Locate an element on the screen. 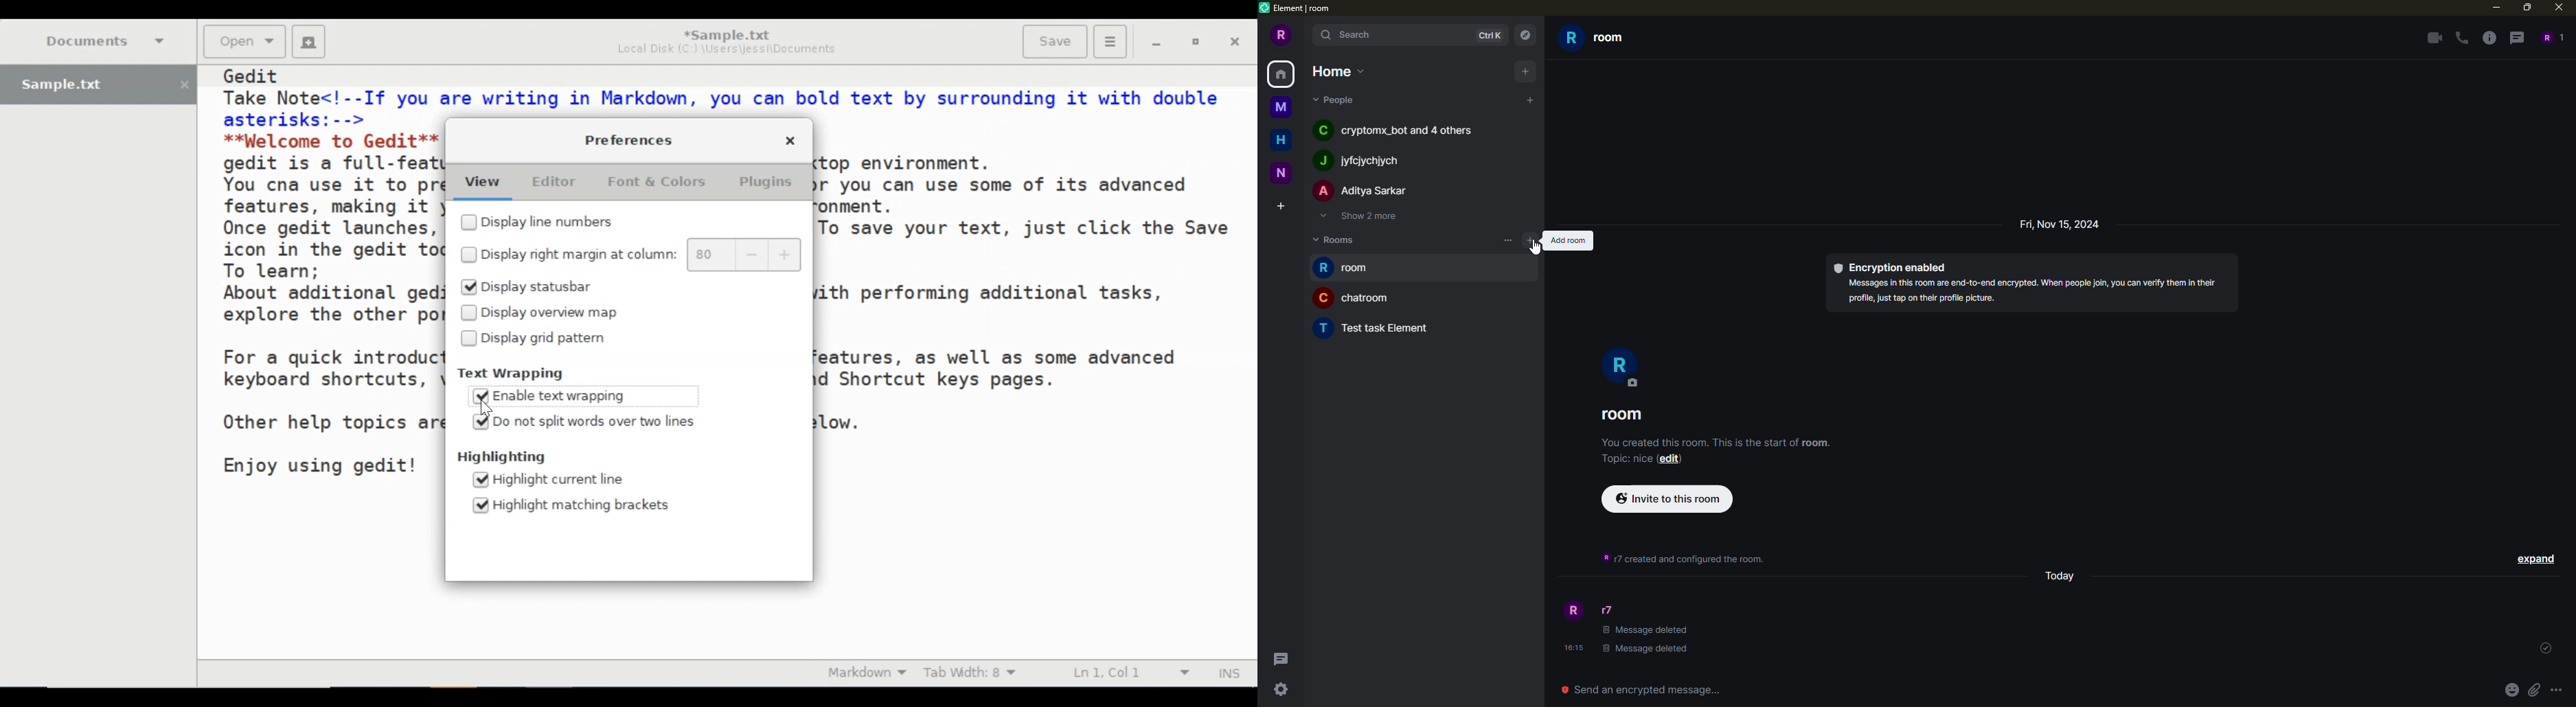  add is located at coordinates (1527, 71).